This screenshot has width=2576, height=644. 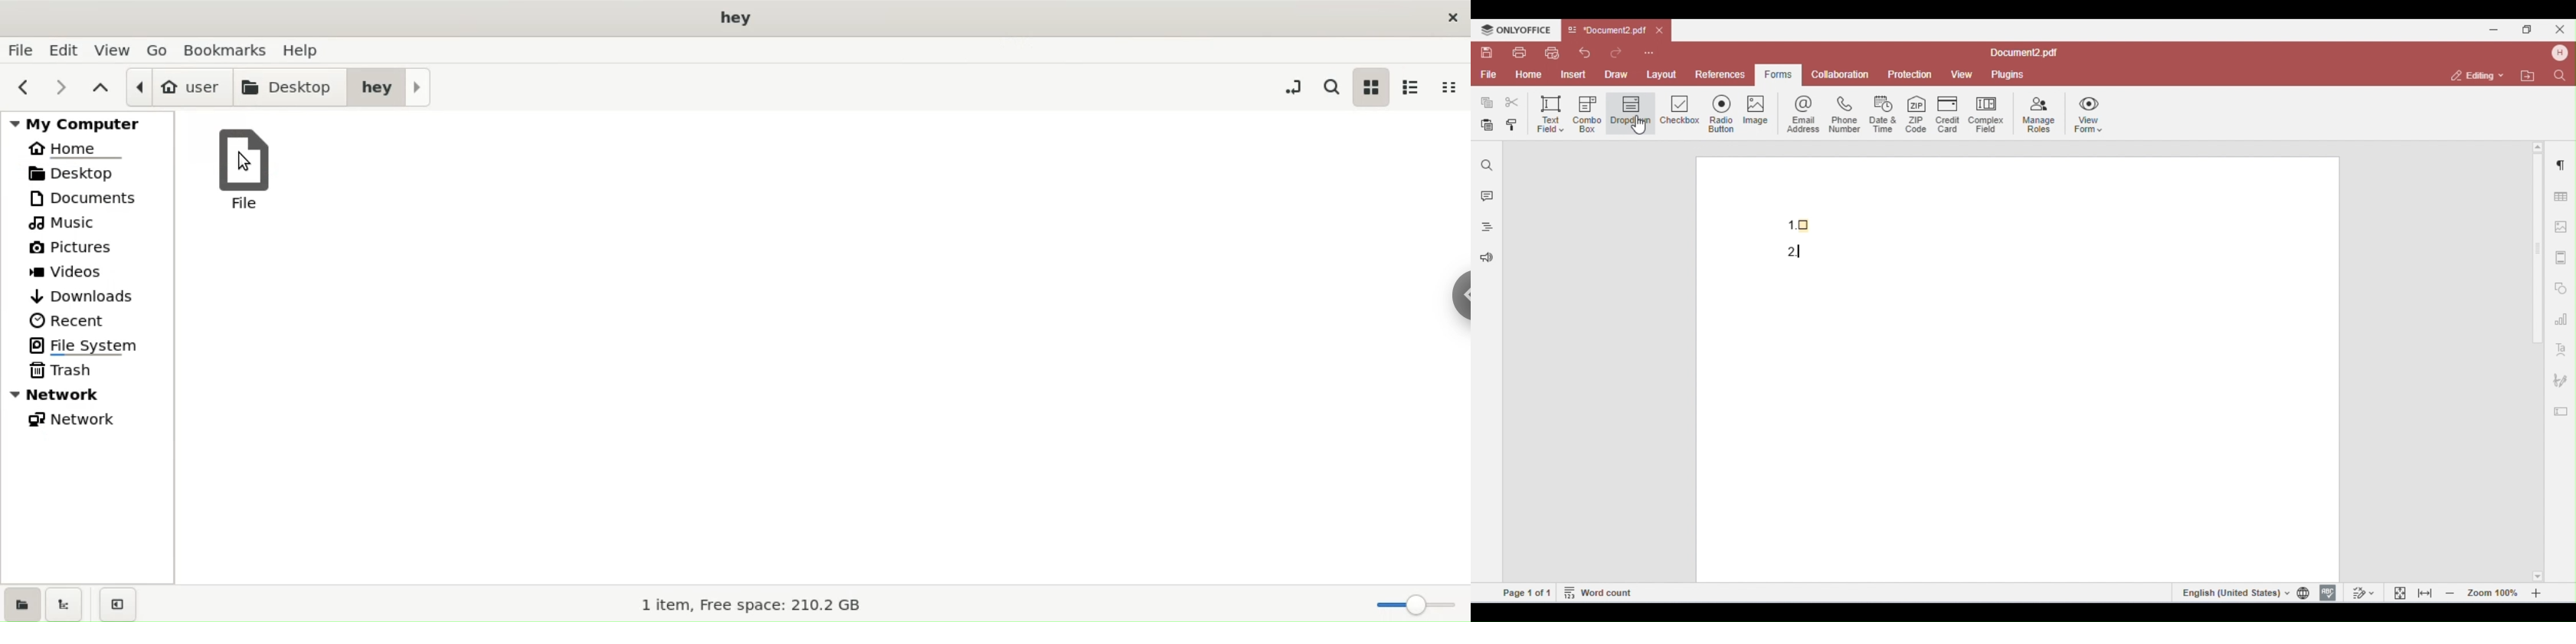 I want to click on previous, so click(x=23, y=87).